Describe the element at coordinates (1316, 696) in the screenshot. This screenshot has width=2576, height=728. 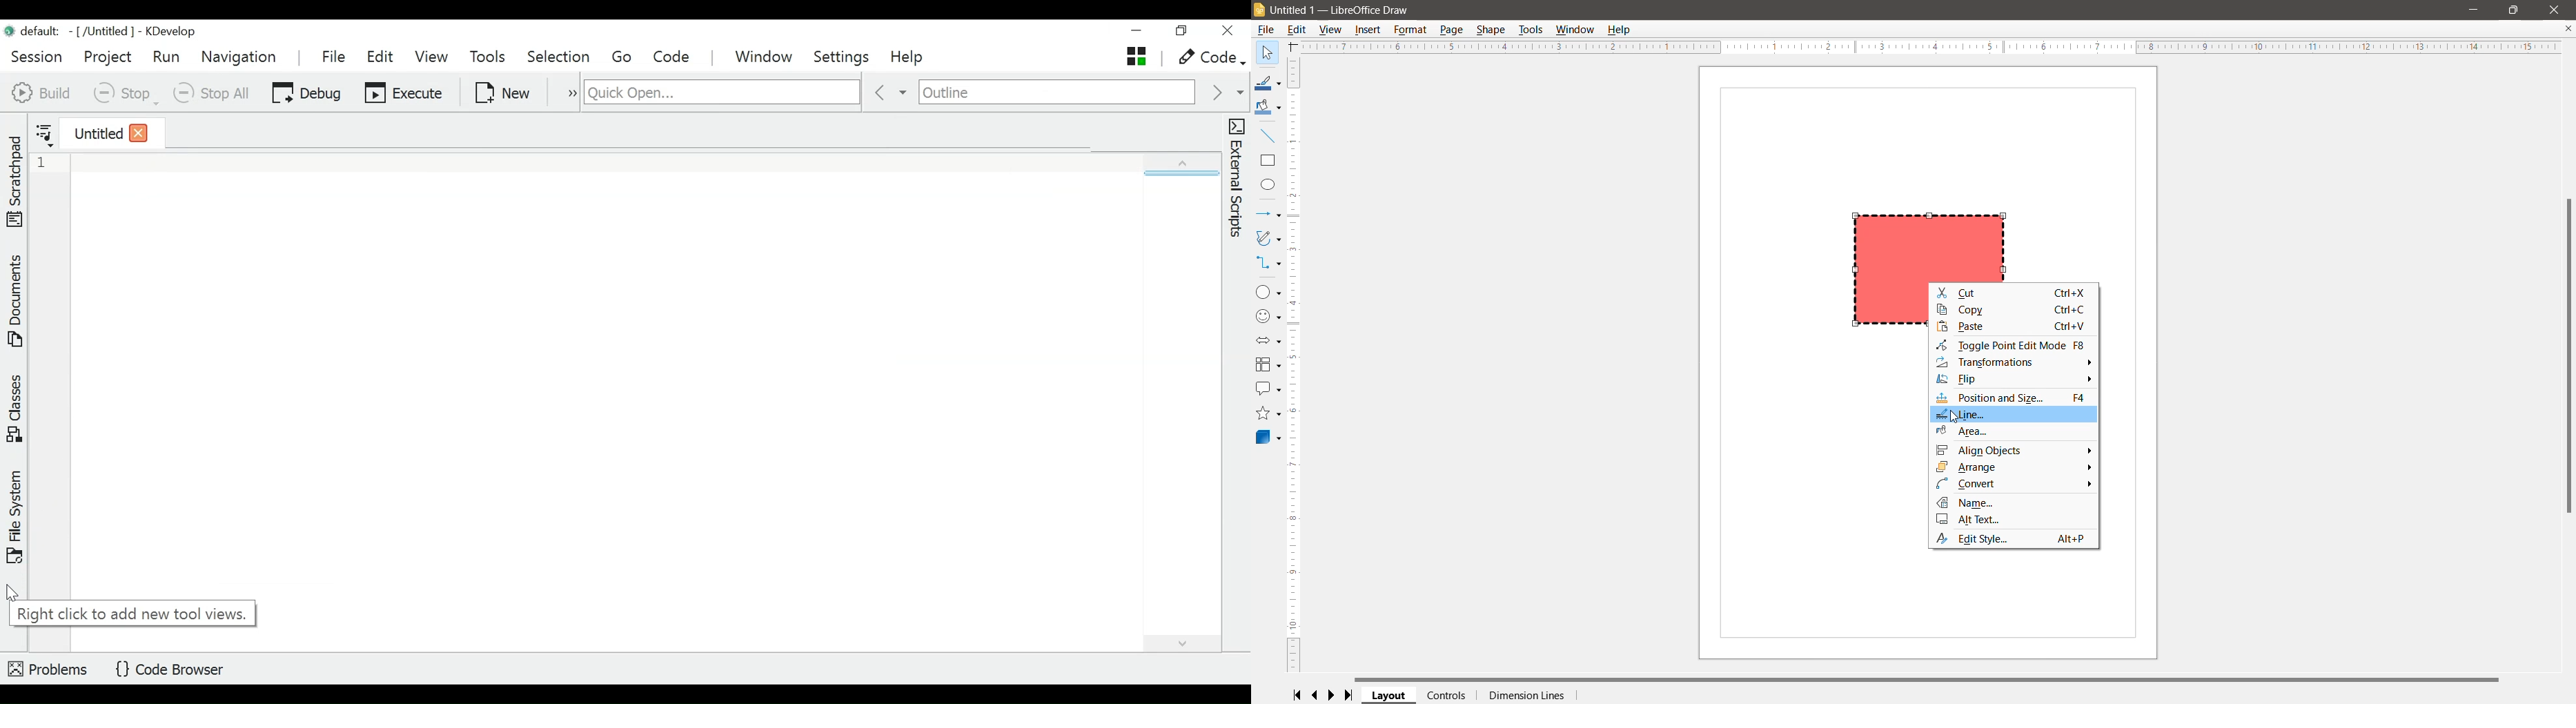
I see `Scroll to previous page` at that location.